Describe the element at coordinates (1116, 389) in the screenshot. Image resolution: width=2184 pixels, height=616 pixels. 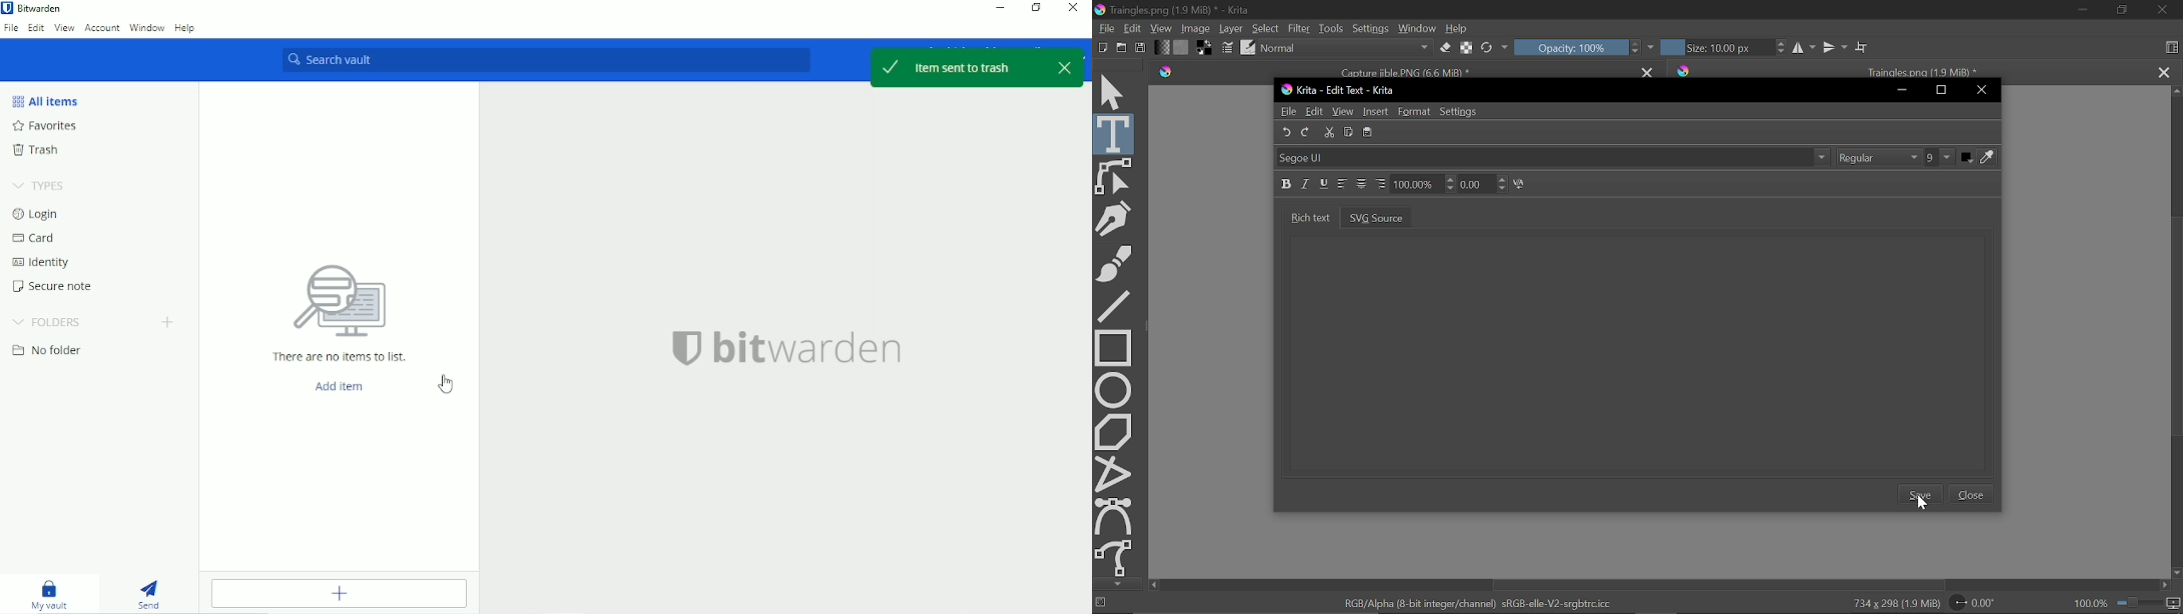
I see `Ellipse tool` at that location.